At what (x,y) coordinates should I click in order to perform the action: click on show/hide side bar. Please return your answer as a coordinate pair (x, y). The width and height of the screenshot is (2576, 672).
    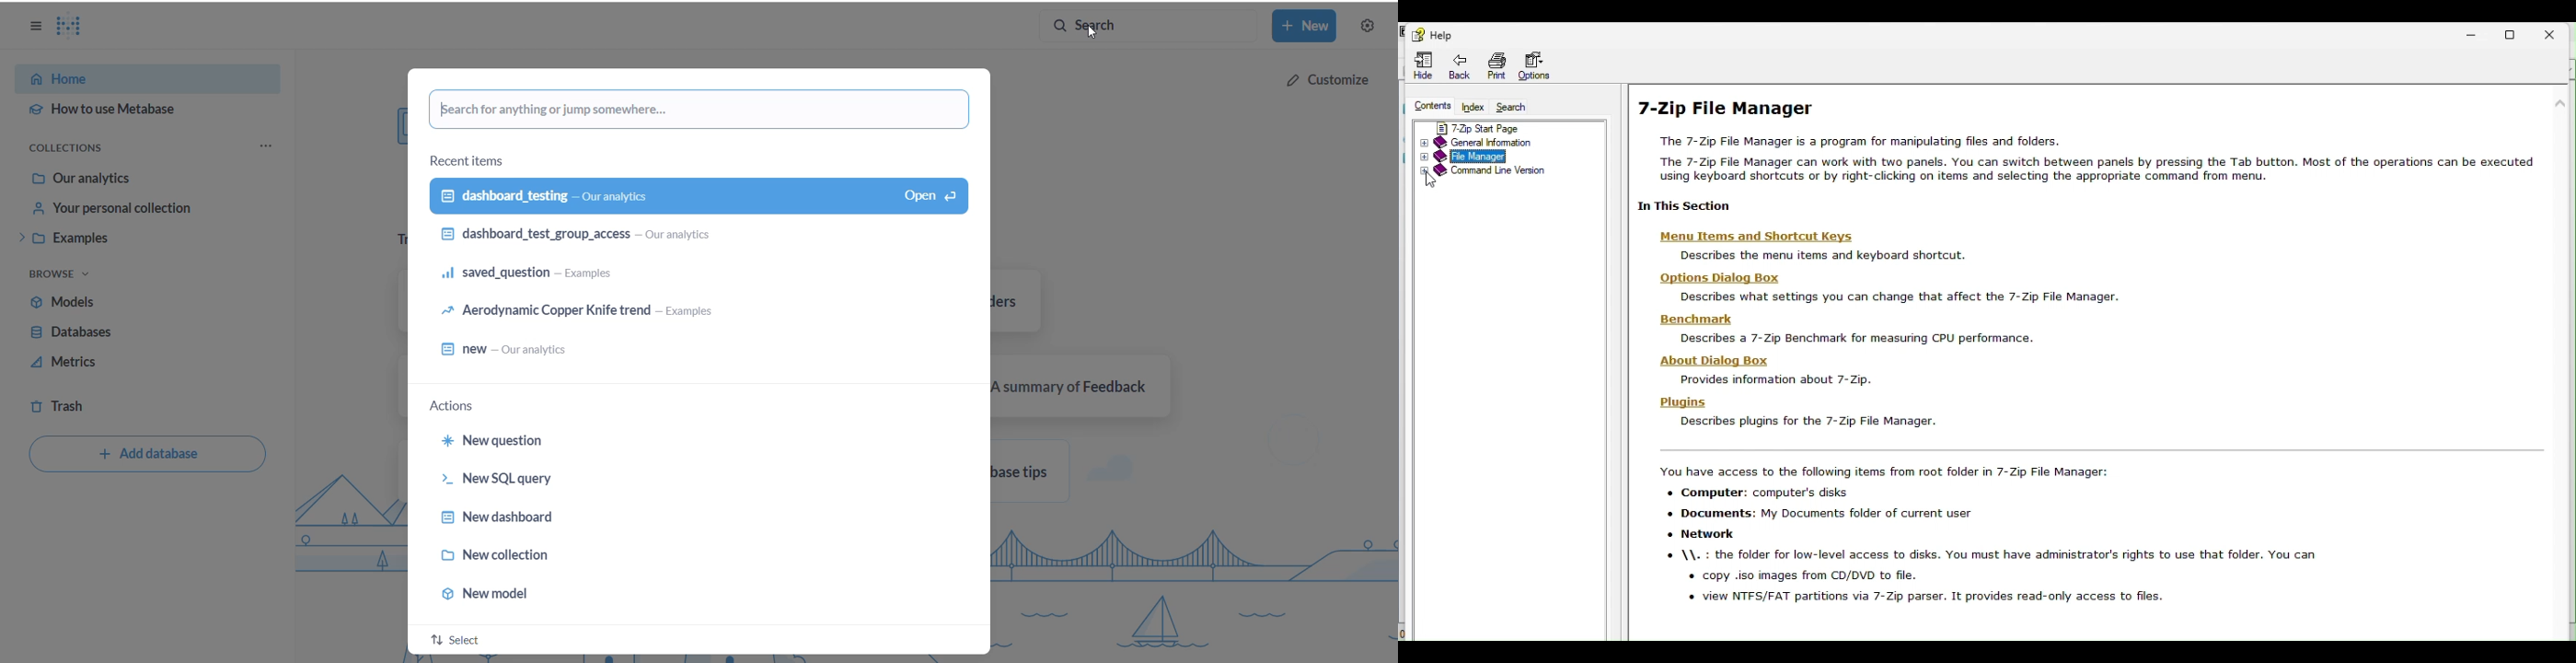
    Looking at the image, I should click on (33, 29).